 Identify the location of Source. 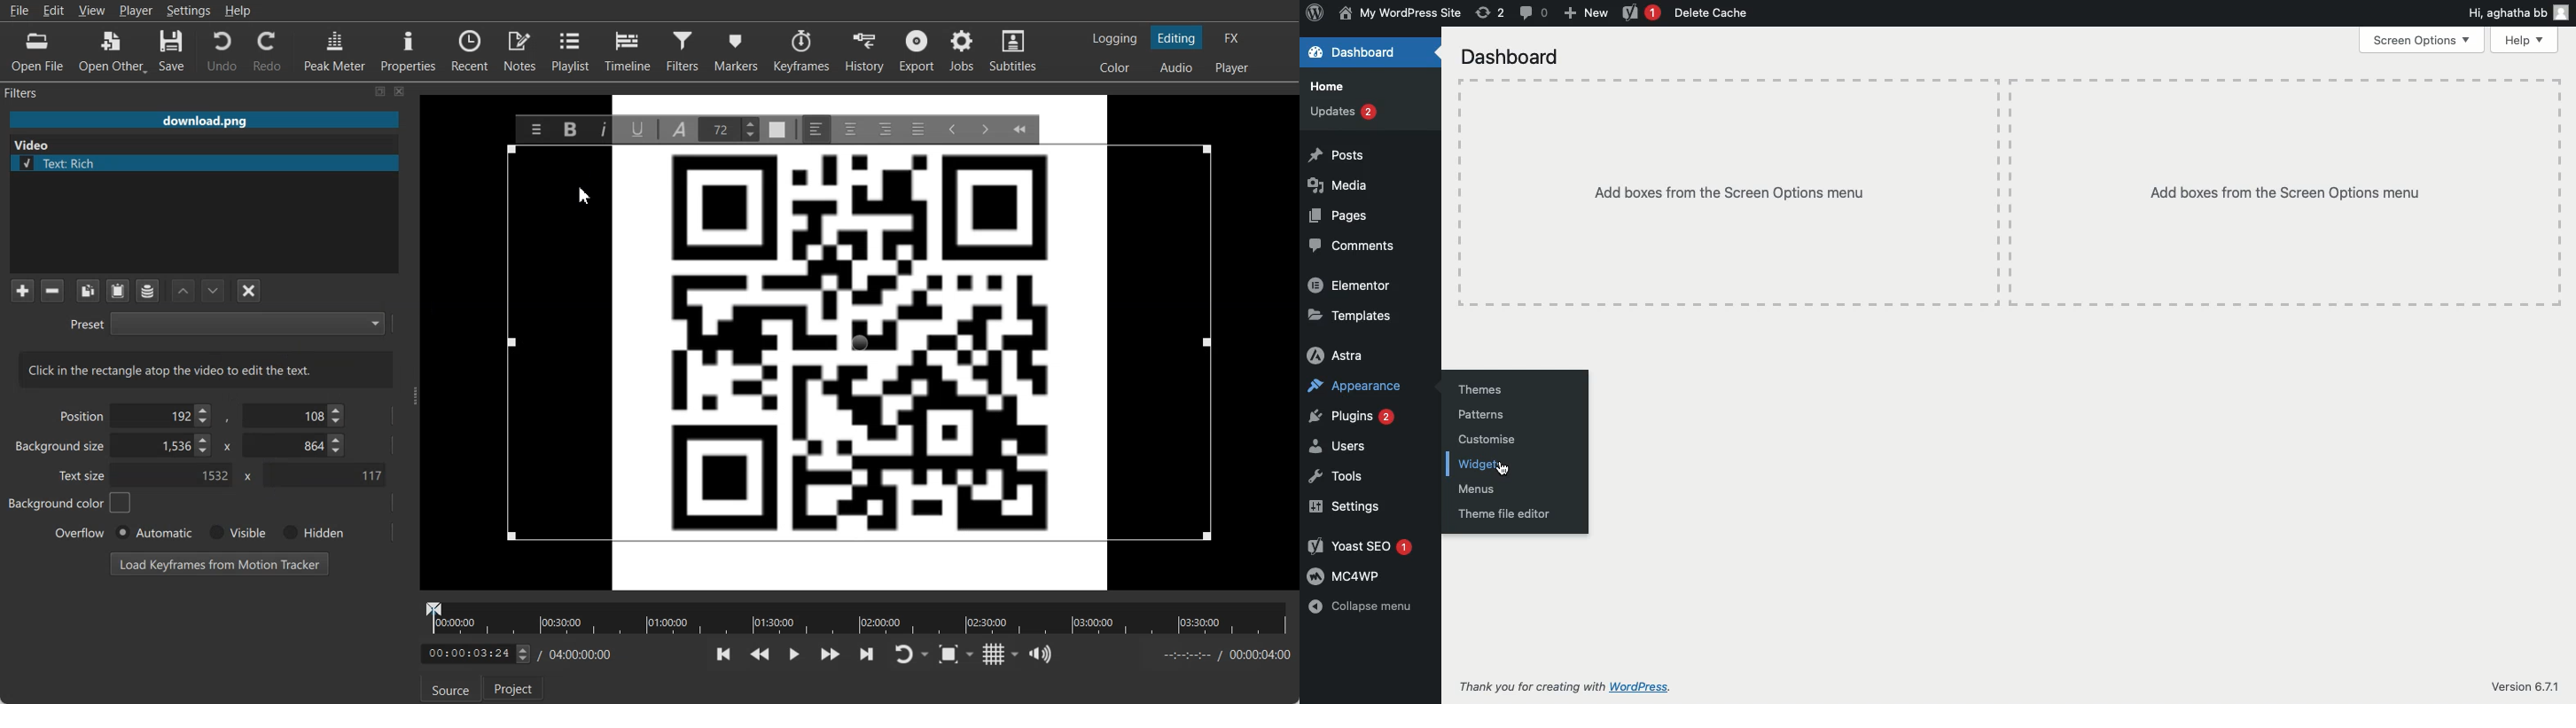
(448, 690).